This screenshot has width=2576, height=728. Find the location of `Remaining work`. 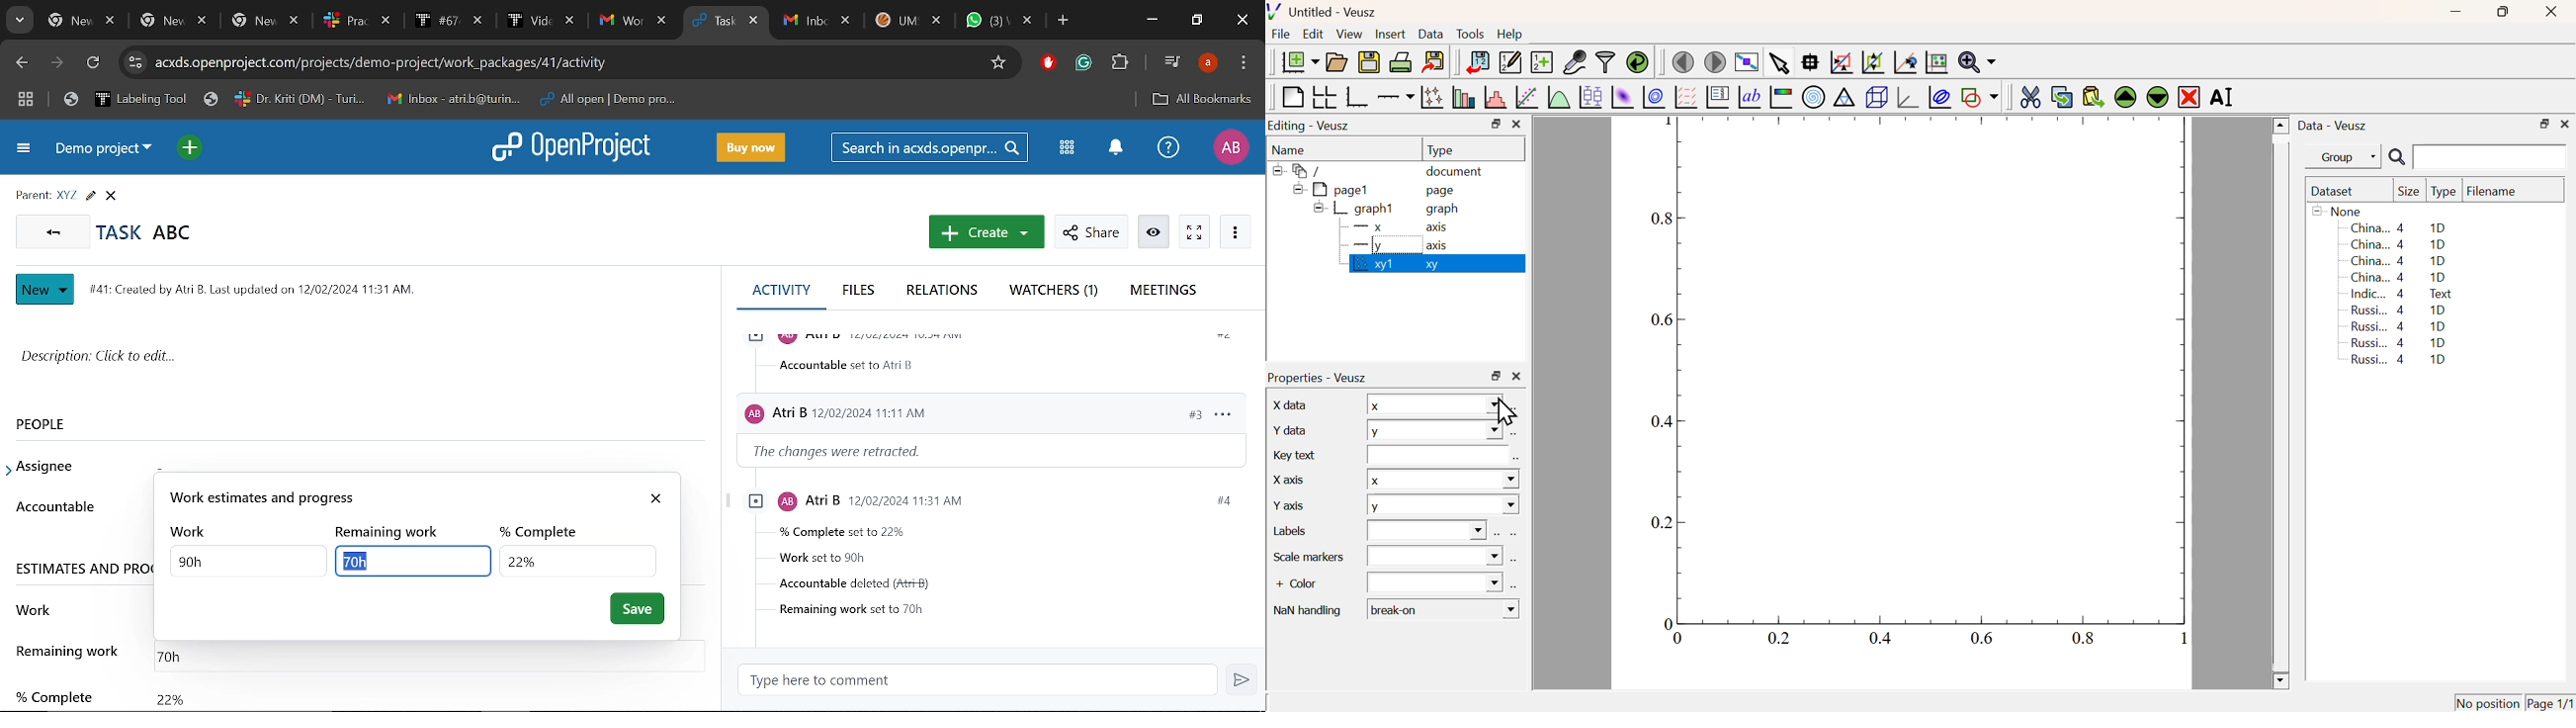

Remaining work is located at coordinates (179, 653).